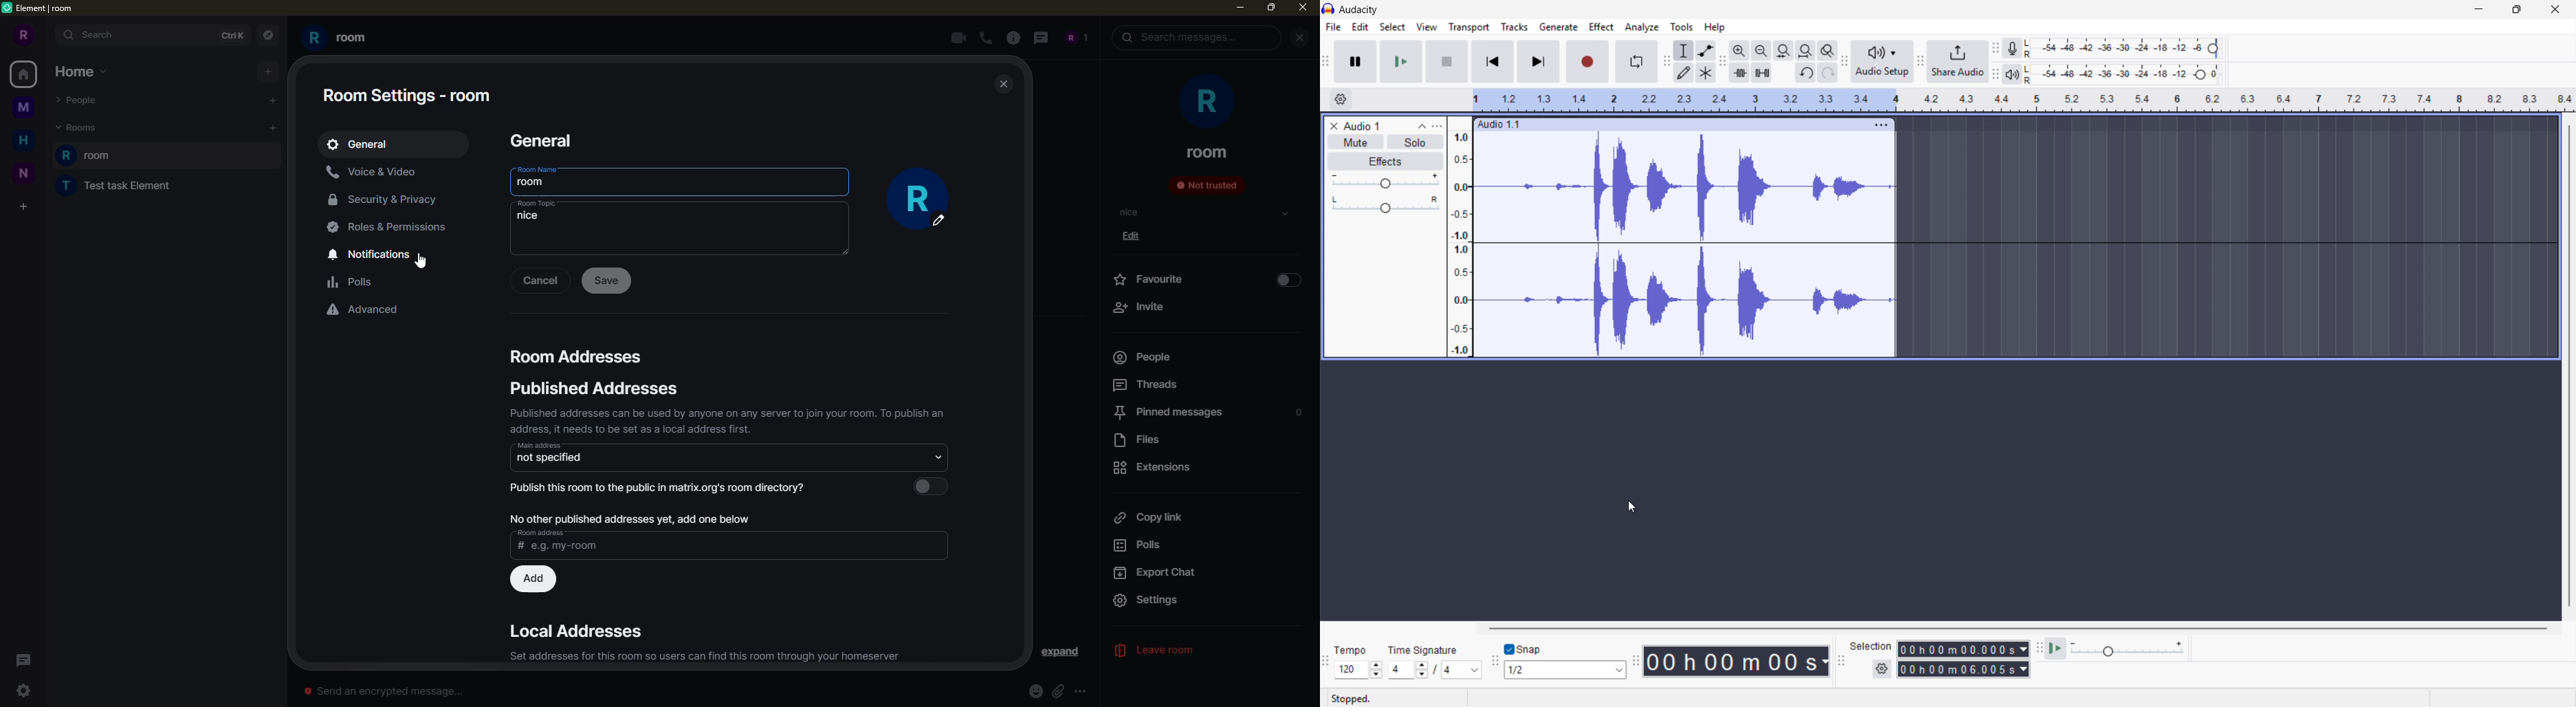 The height and width of the screenshot is (728, 2576). What do you see at coordinates (2016, 628) in the screenshot?
I see `Horizontal scroll bar` at bounding box center [2016, 628].